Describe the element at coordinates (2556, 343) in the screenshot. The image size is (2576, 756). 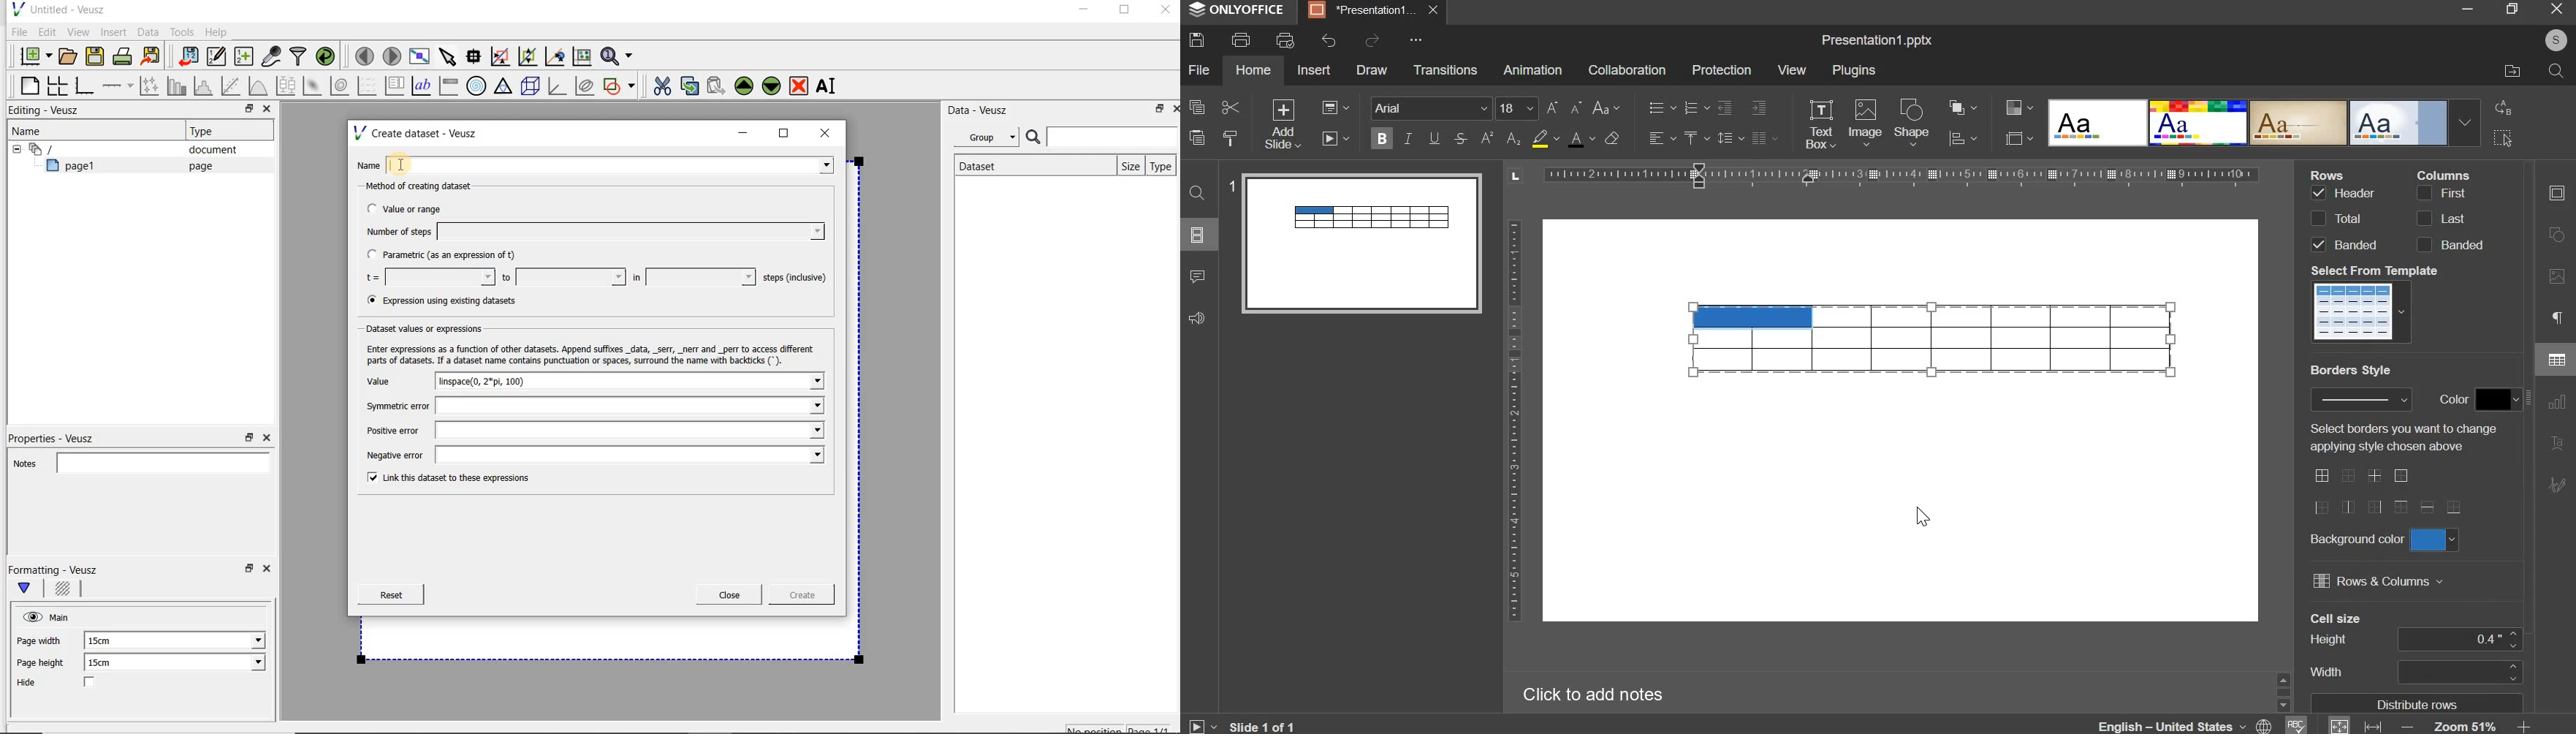
I see `right side menu` at that location.